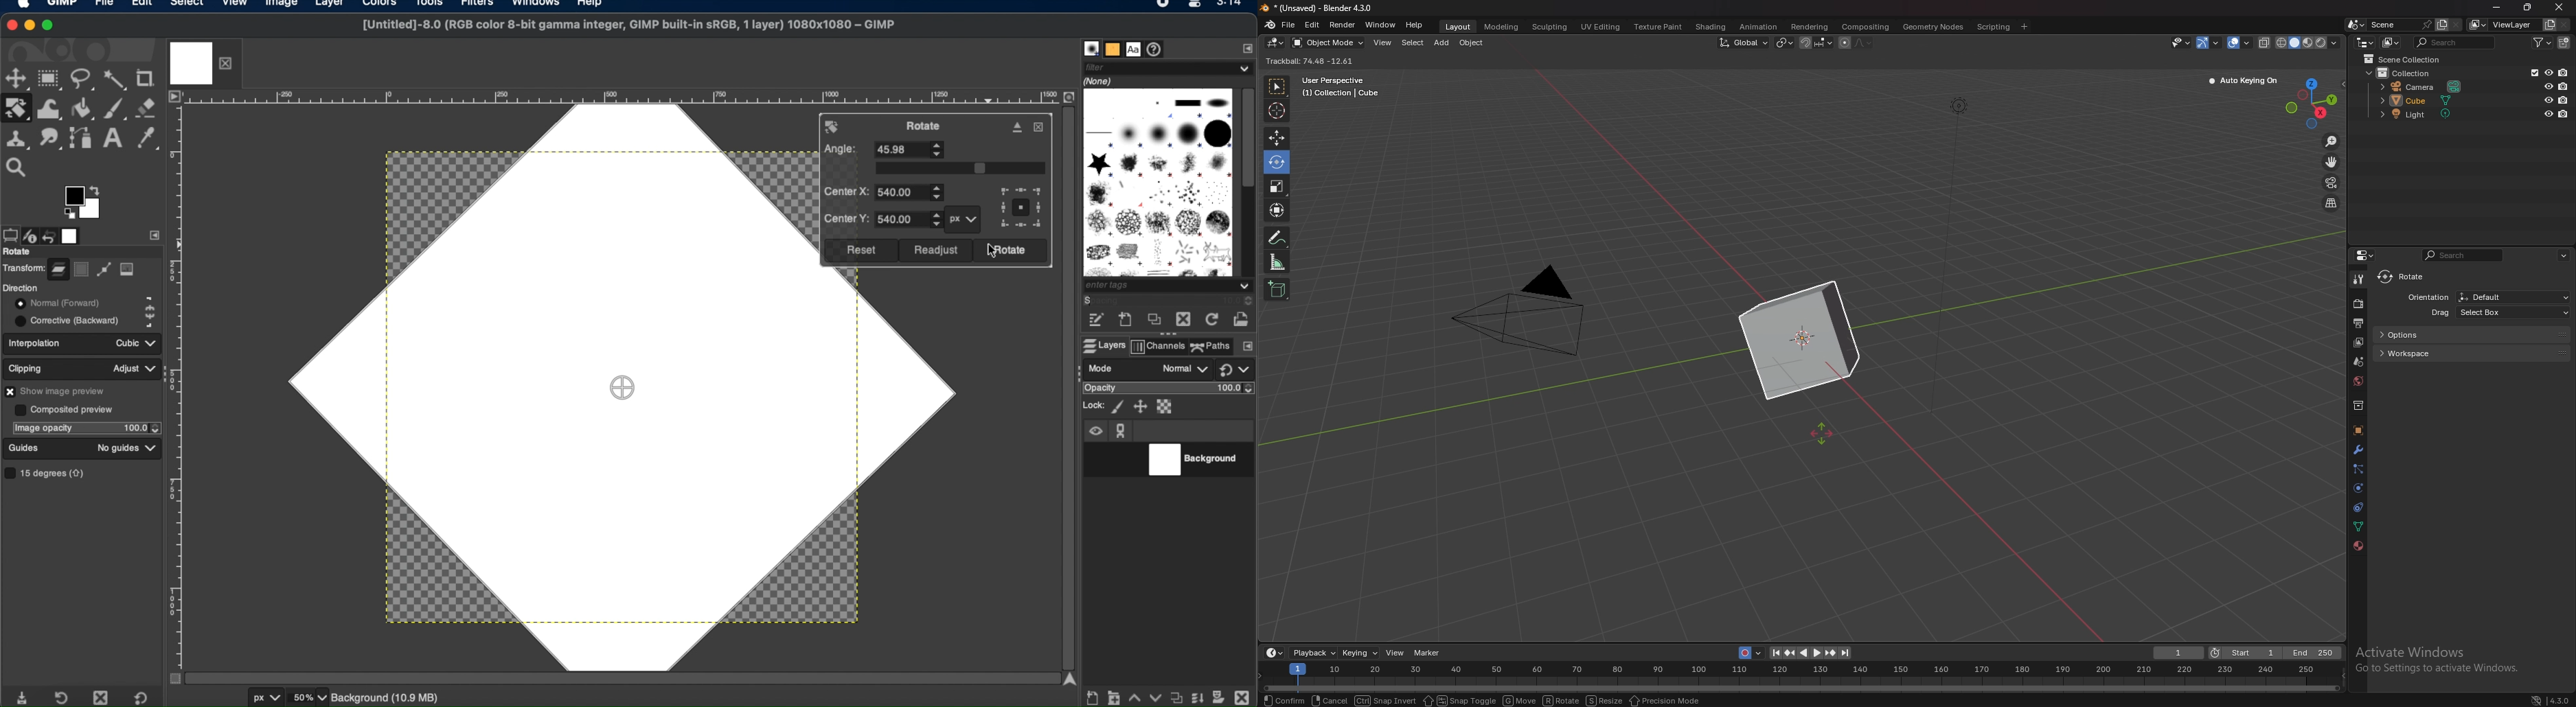  What do you see at coordinates (2210, 42) in the screenshot?
I see `gizmo` at bounding box center [2210, 42].